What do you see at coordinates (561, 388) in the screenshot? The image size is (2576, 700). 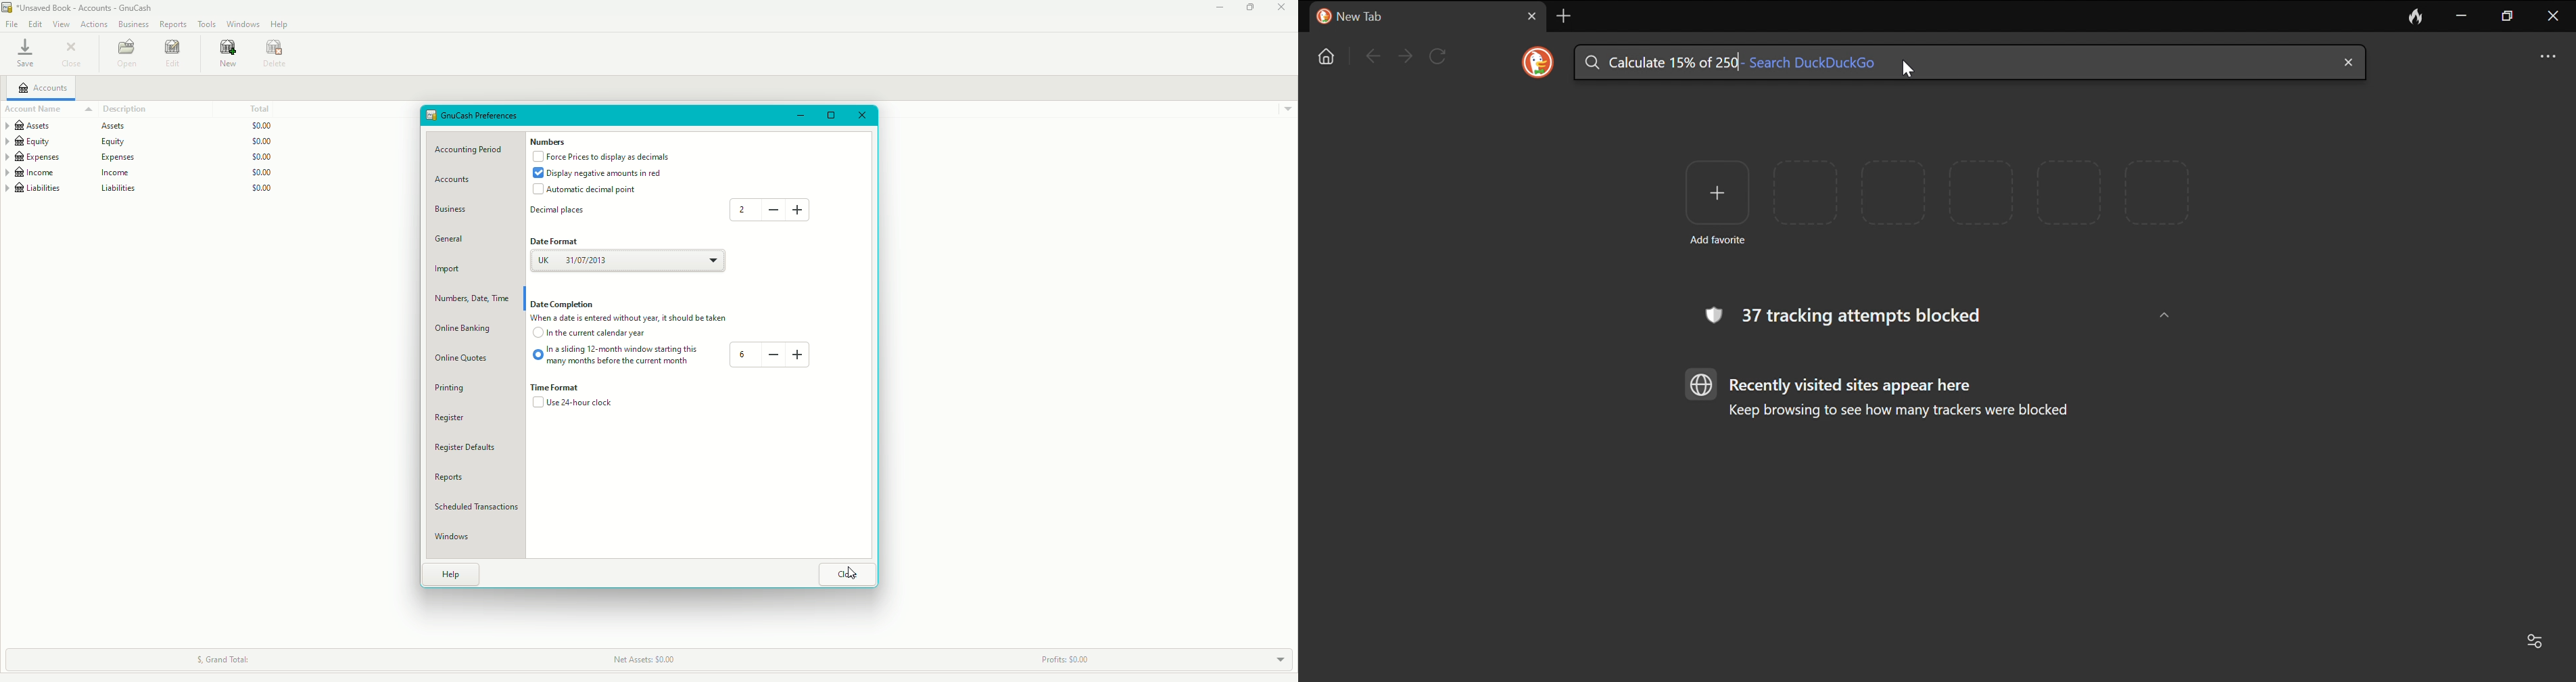 I see `Time Format` at bounding box center [561, 388].